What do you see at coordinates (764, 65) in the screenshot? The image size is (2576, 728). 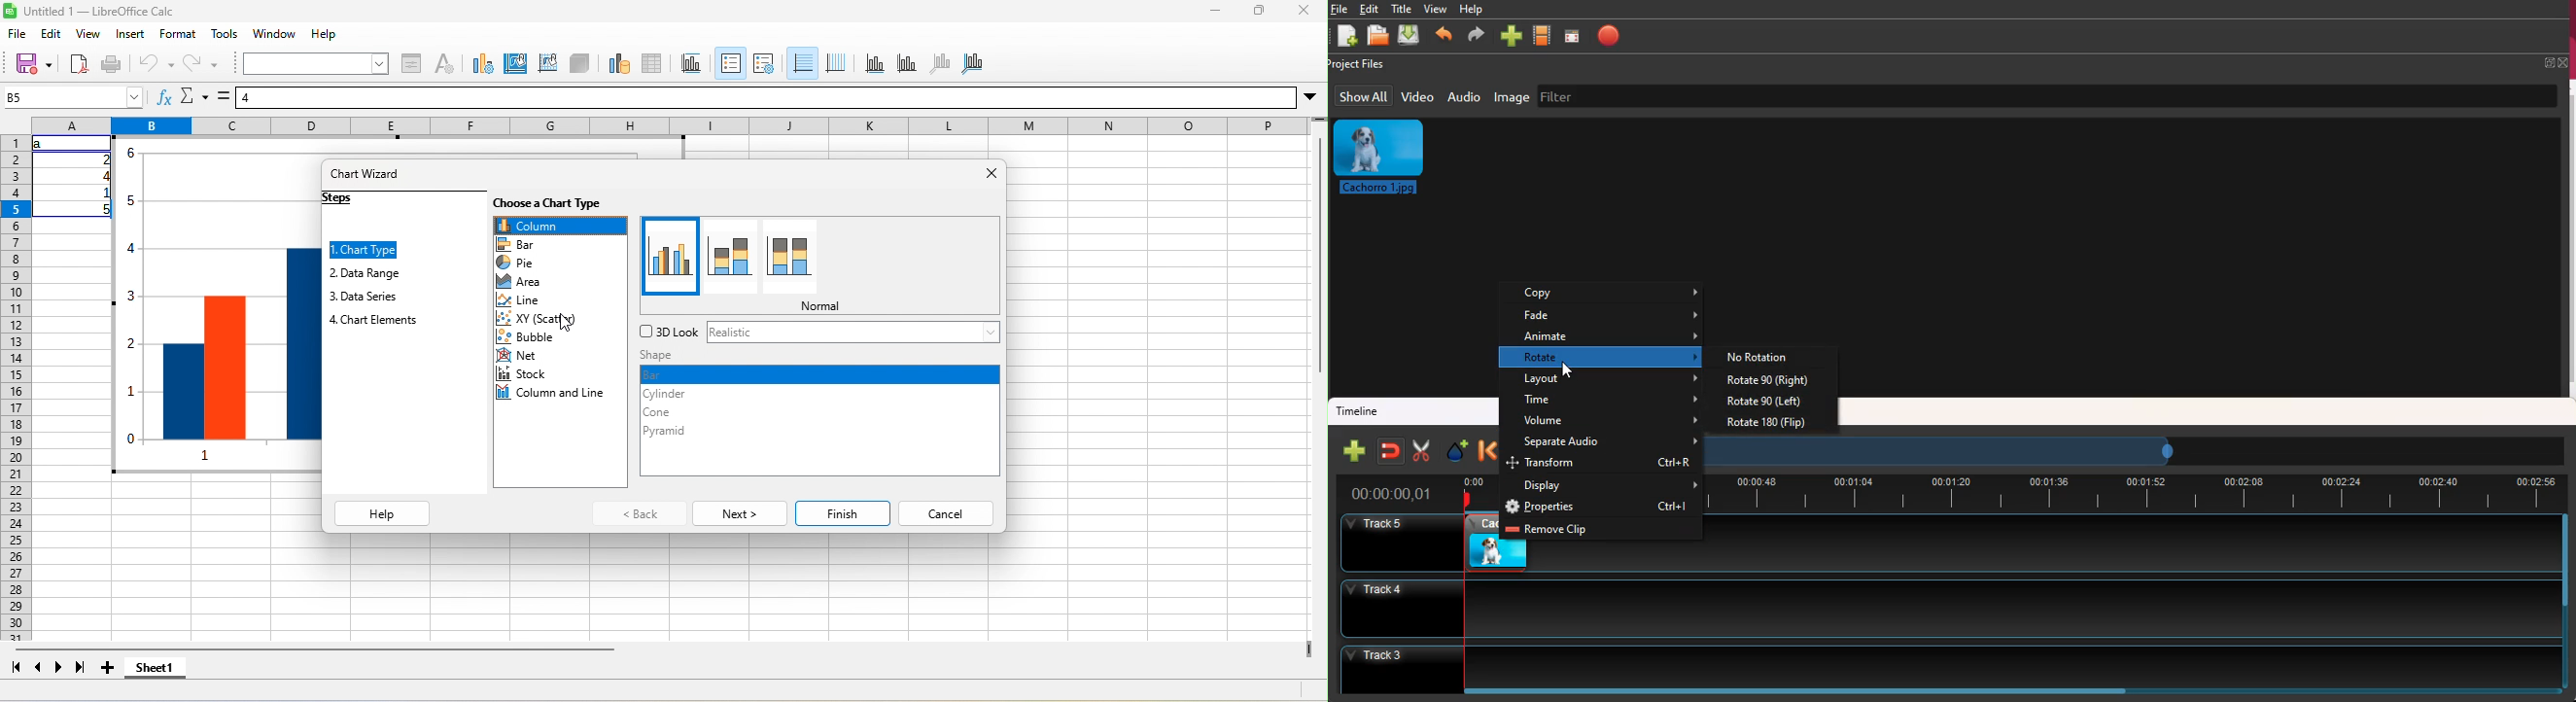 I see `legend` at bounding box center [764, 65].